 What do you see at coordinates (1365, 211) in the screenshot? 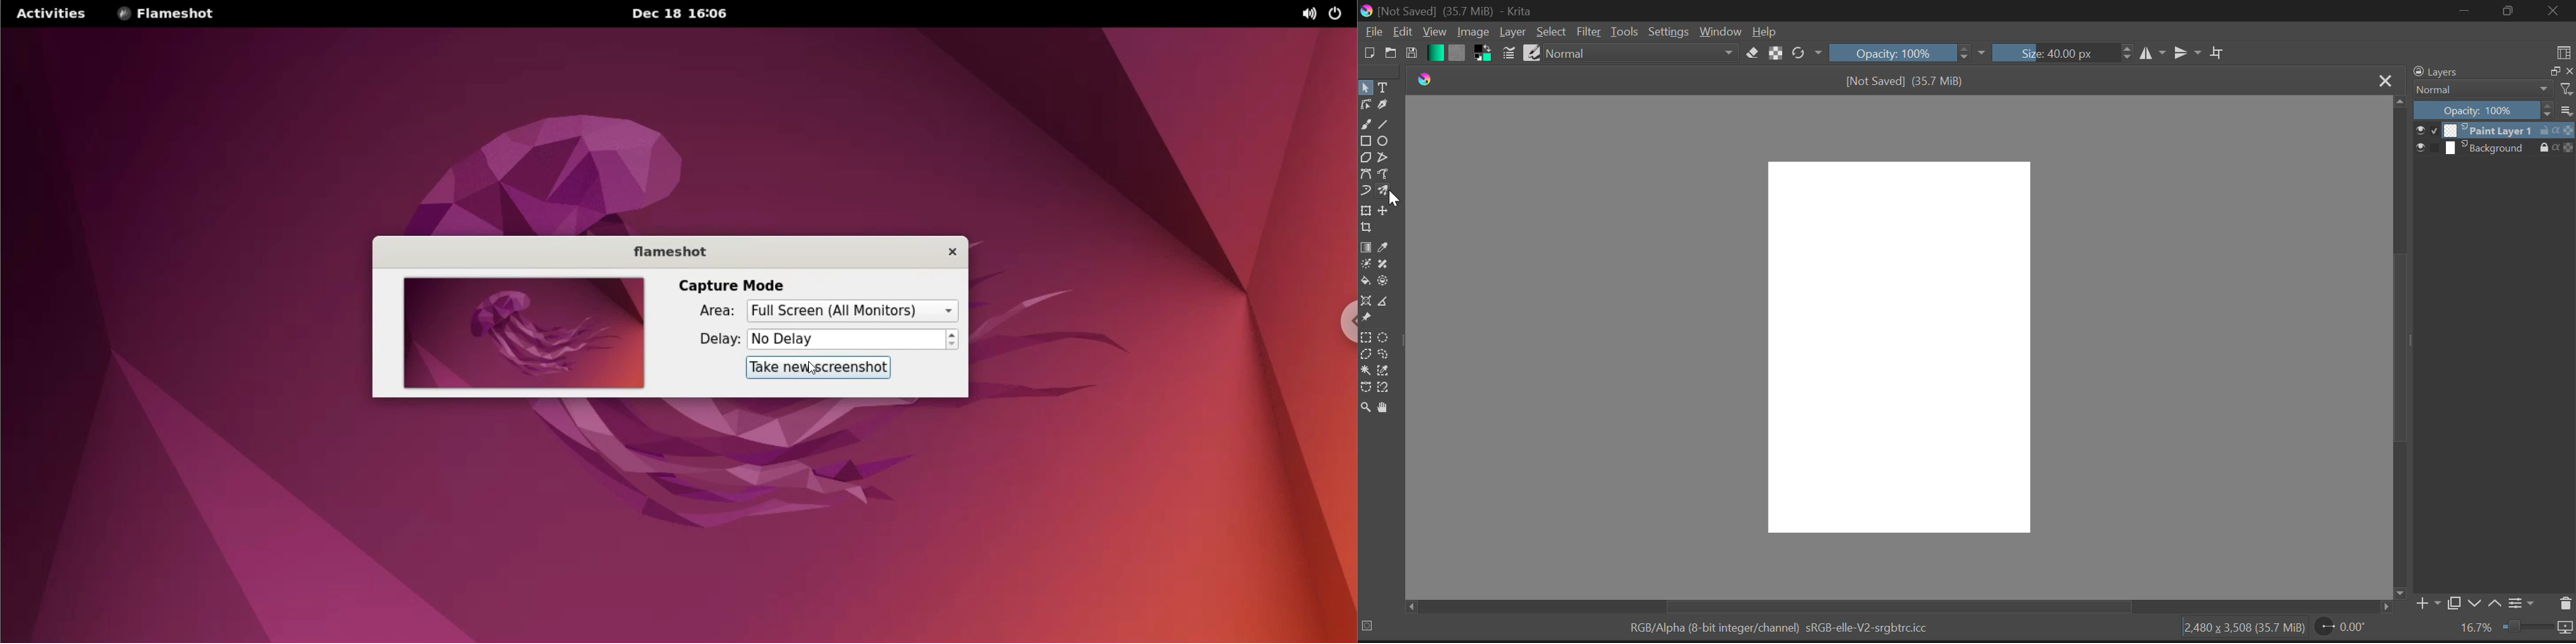
I see `Transform Layer` at bounding box center [1365, 211].